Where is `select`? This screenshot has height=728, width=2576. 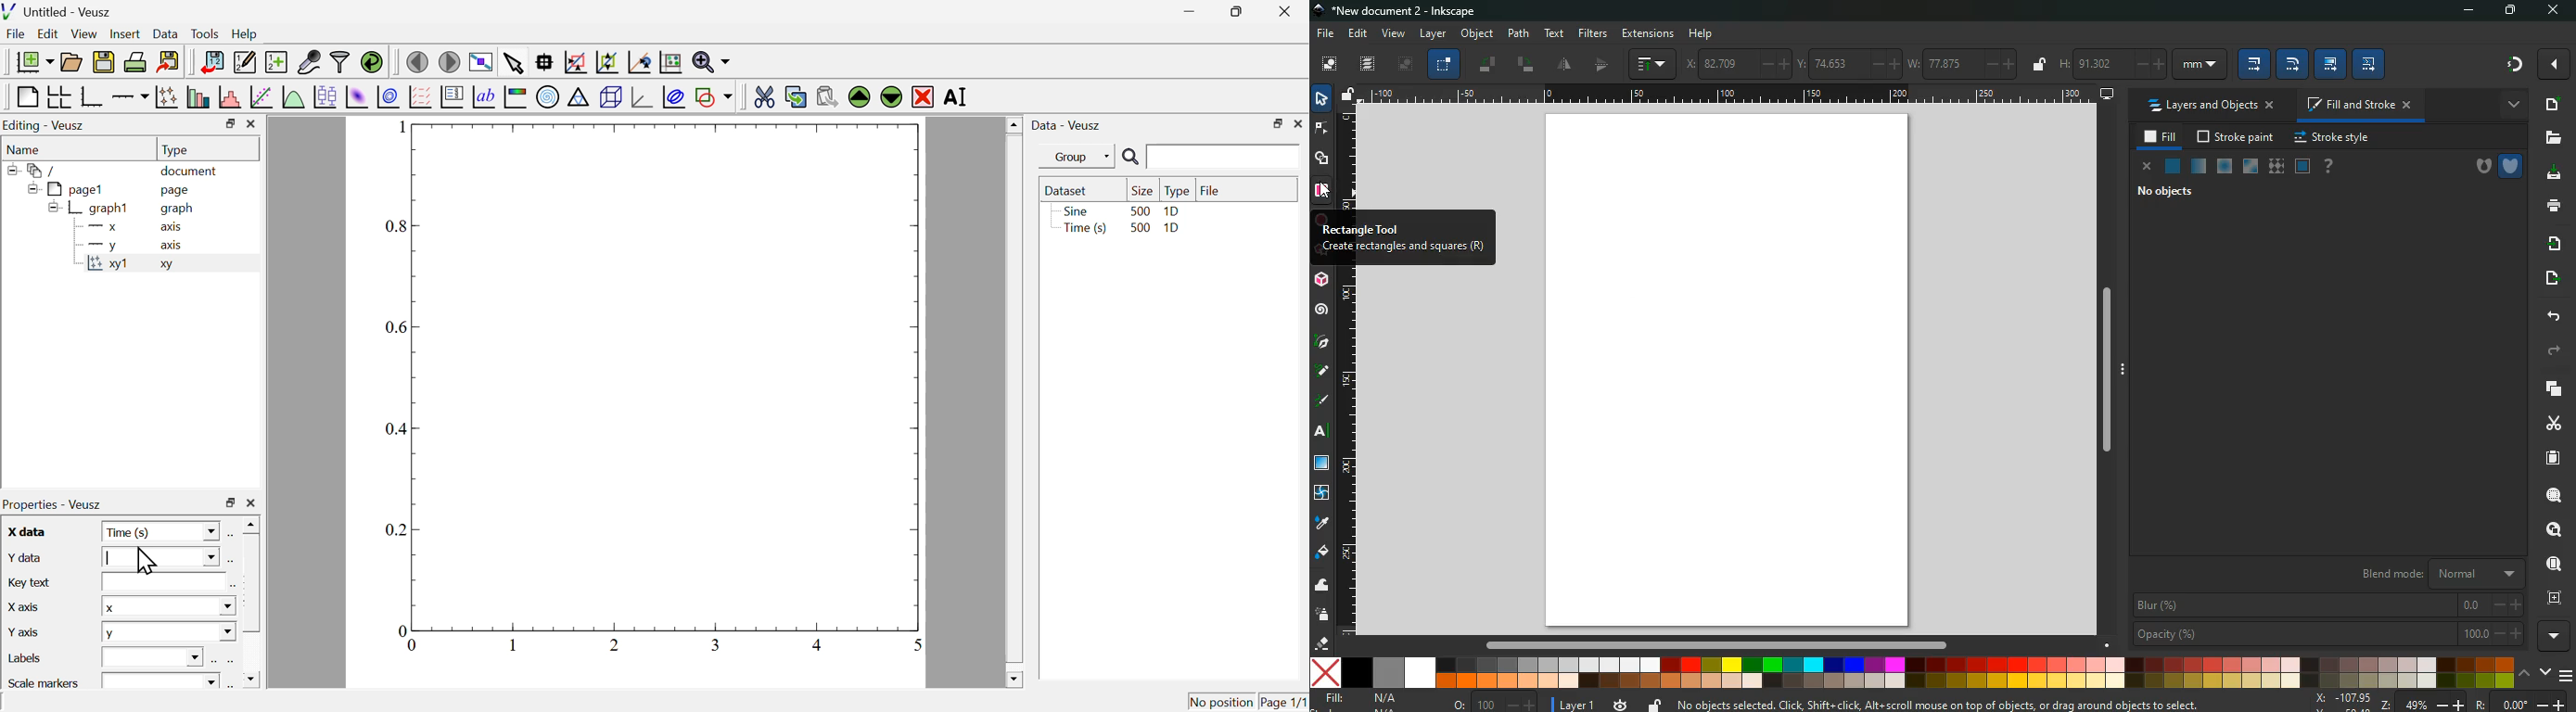 select is located at coordinates (1443, 65).